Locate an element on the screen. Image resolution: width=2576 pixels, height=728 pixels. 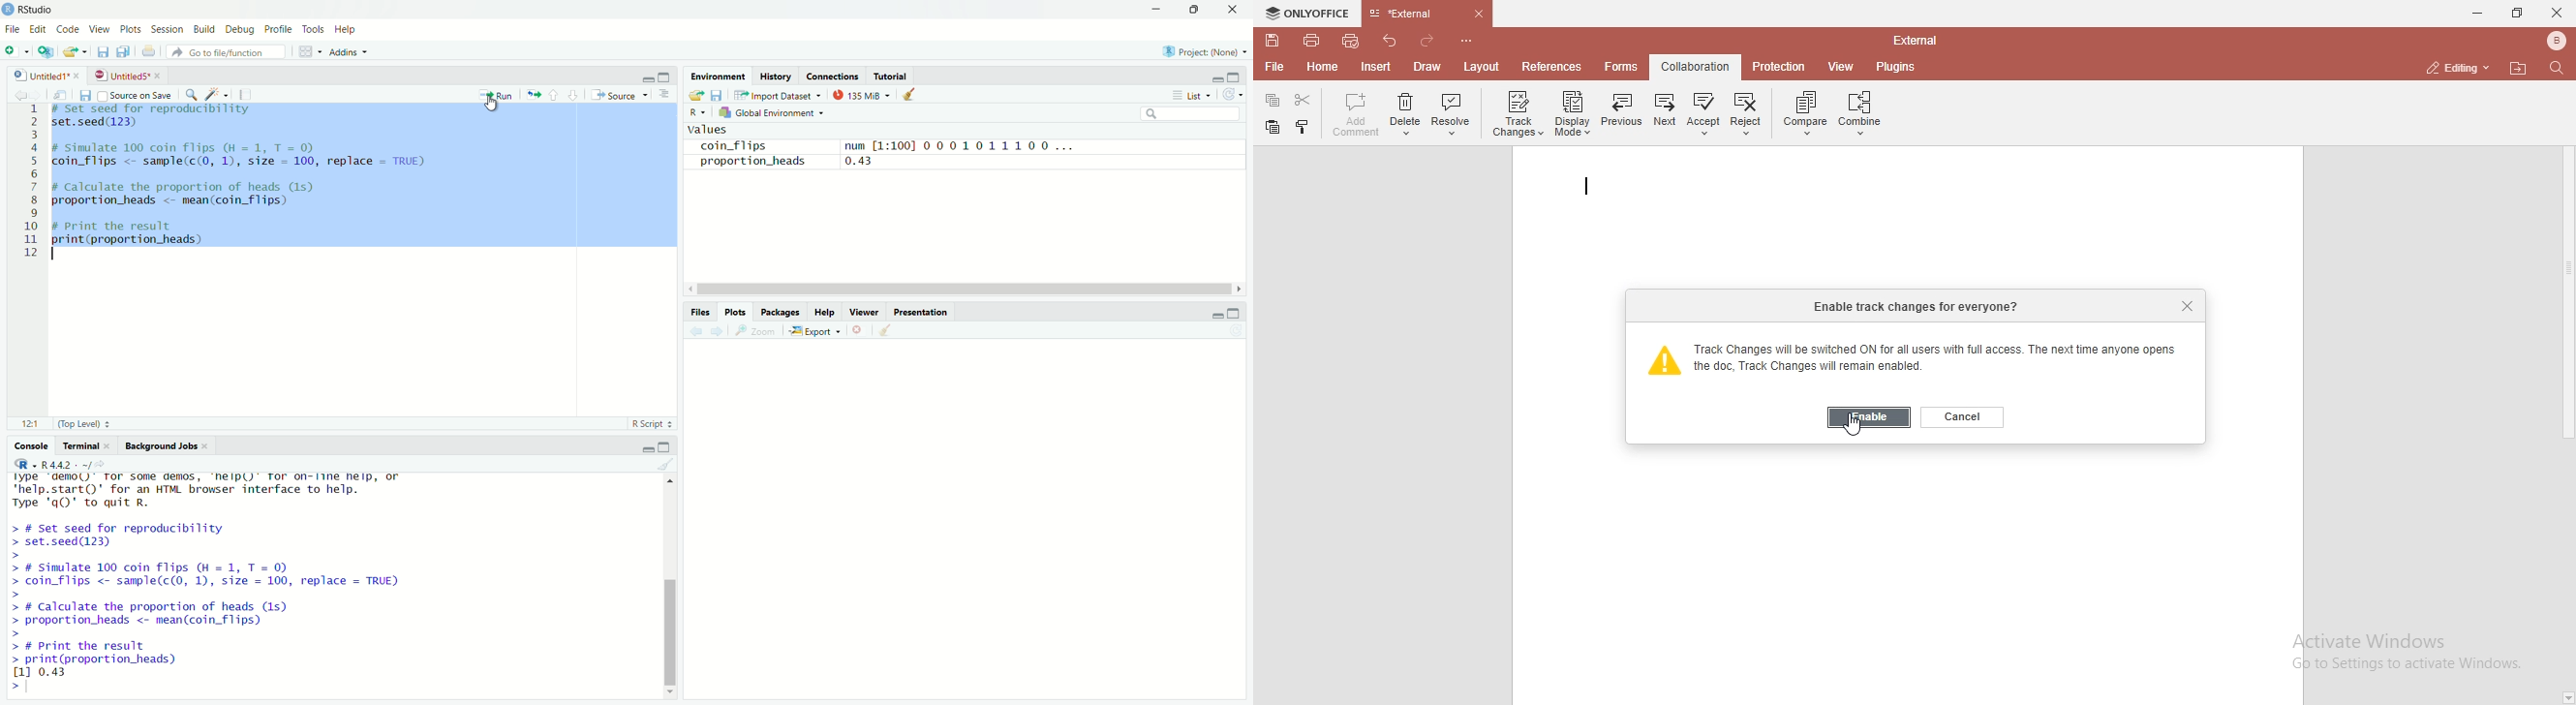
file is located at coordinates (1278, 69).